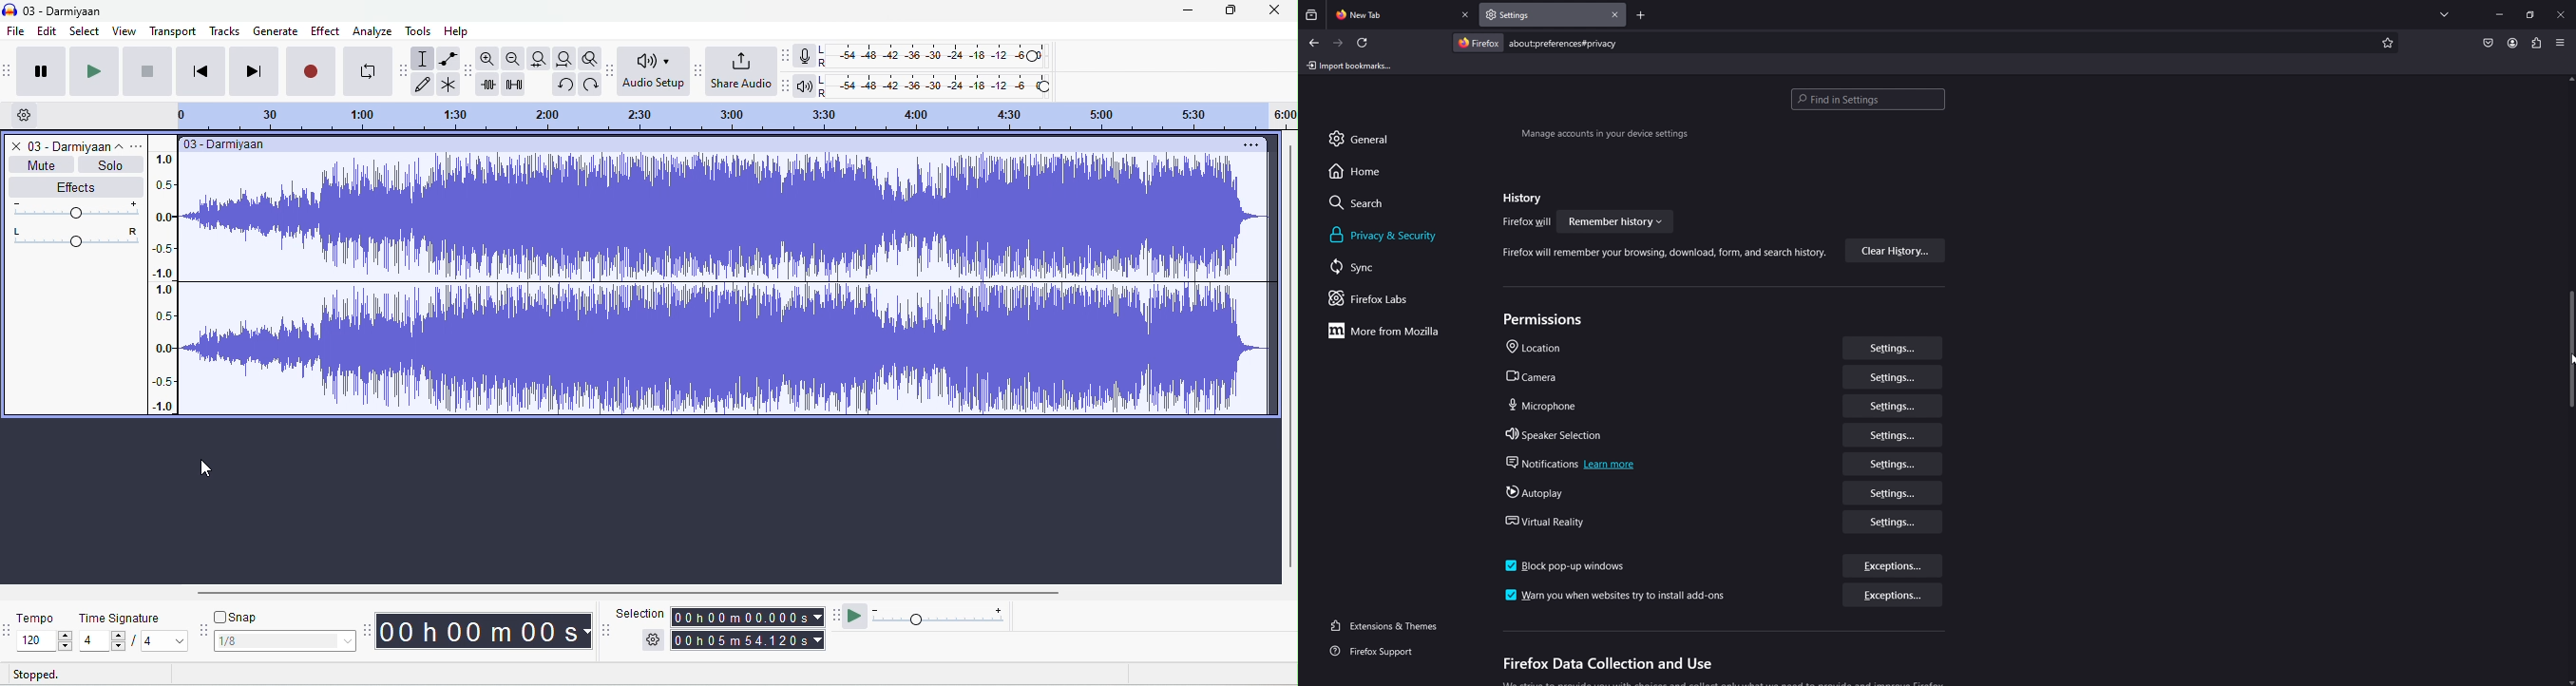 Image resolution: width=2576 pixels, height=700 pixels. Describe the element at coordinates (1478, 43) in the screenshot. I see `firefox logo` at that location.